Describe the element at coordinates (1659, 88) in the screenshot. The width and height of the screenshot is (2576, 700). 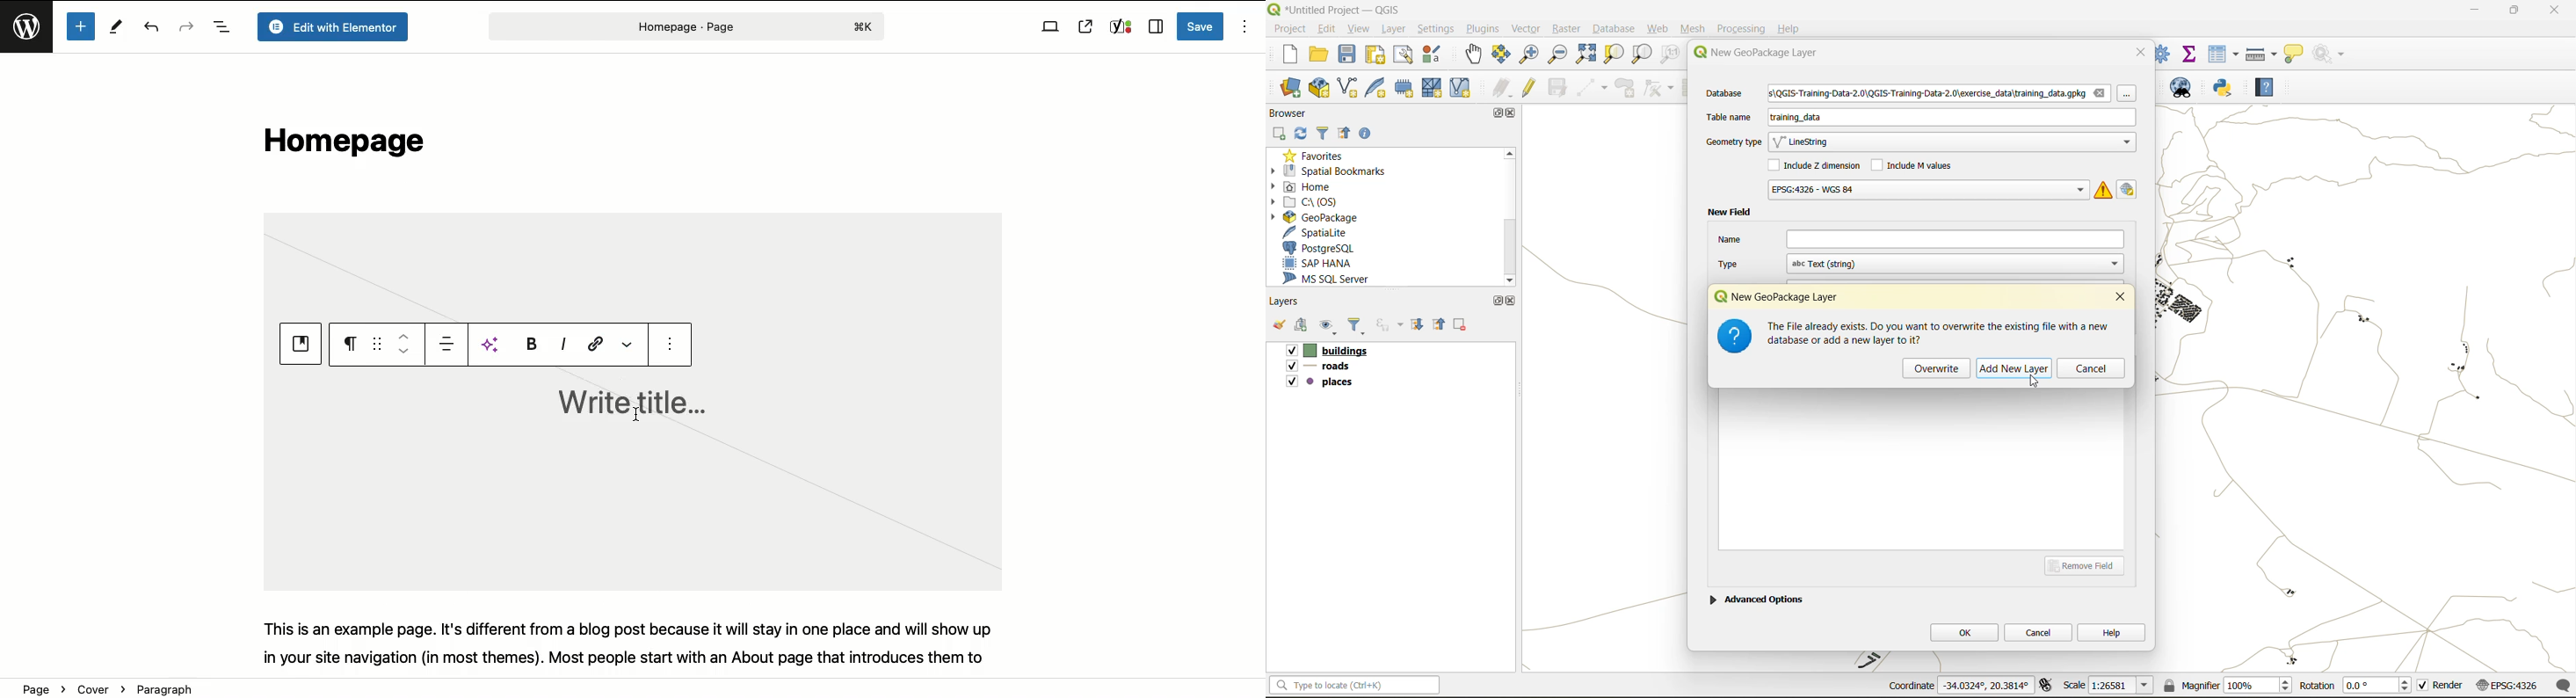
I see `vertex tools` at that location.